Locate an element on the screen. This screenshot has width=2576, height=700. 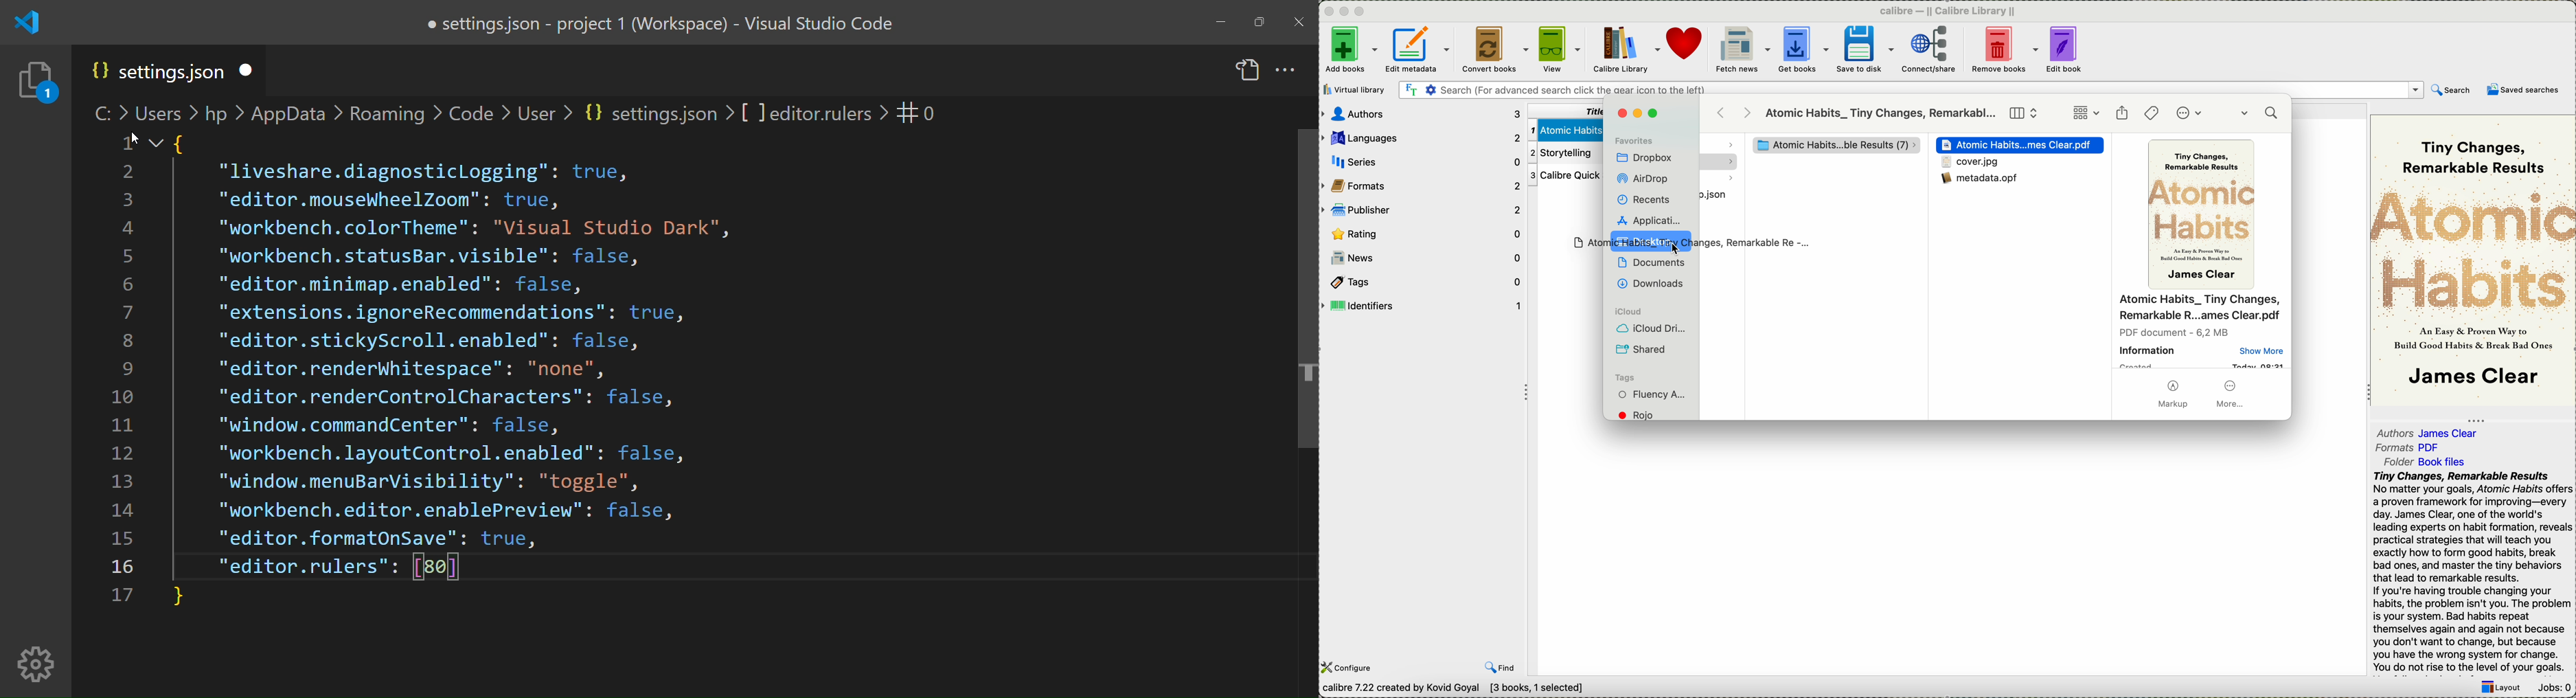
more options is located at coordinates (2192, 114).